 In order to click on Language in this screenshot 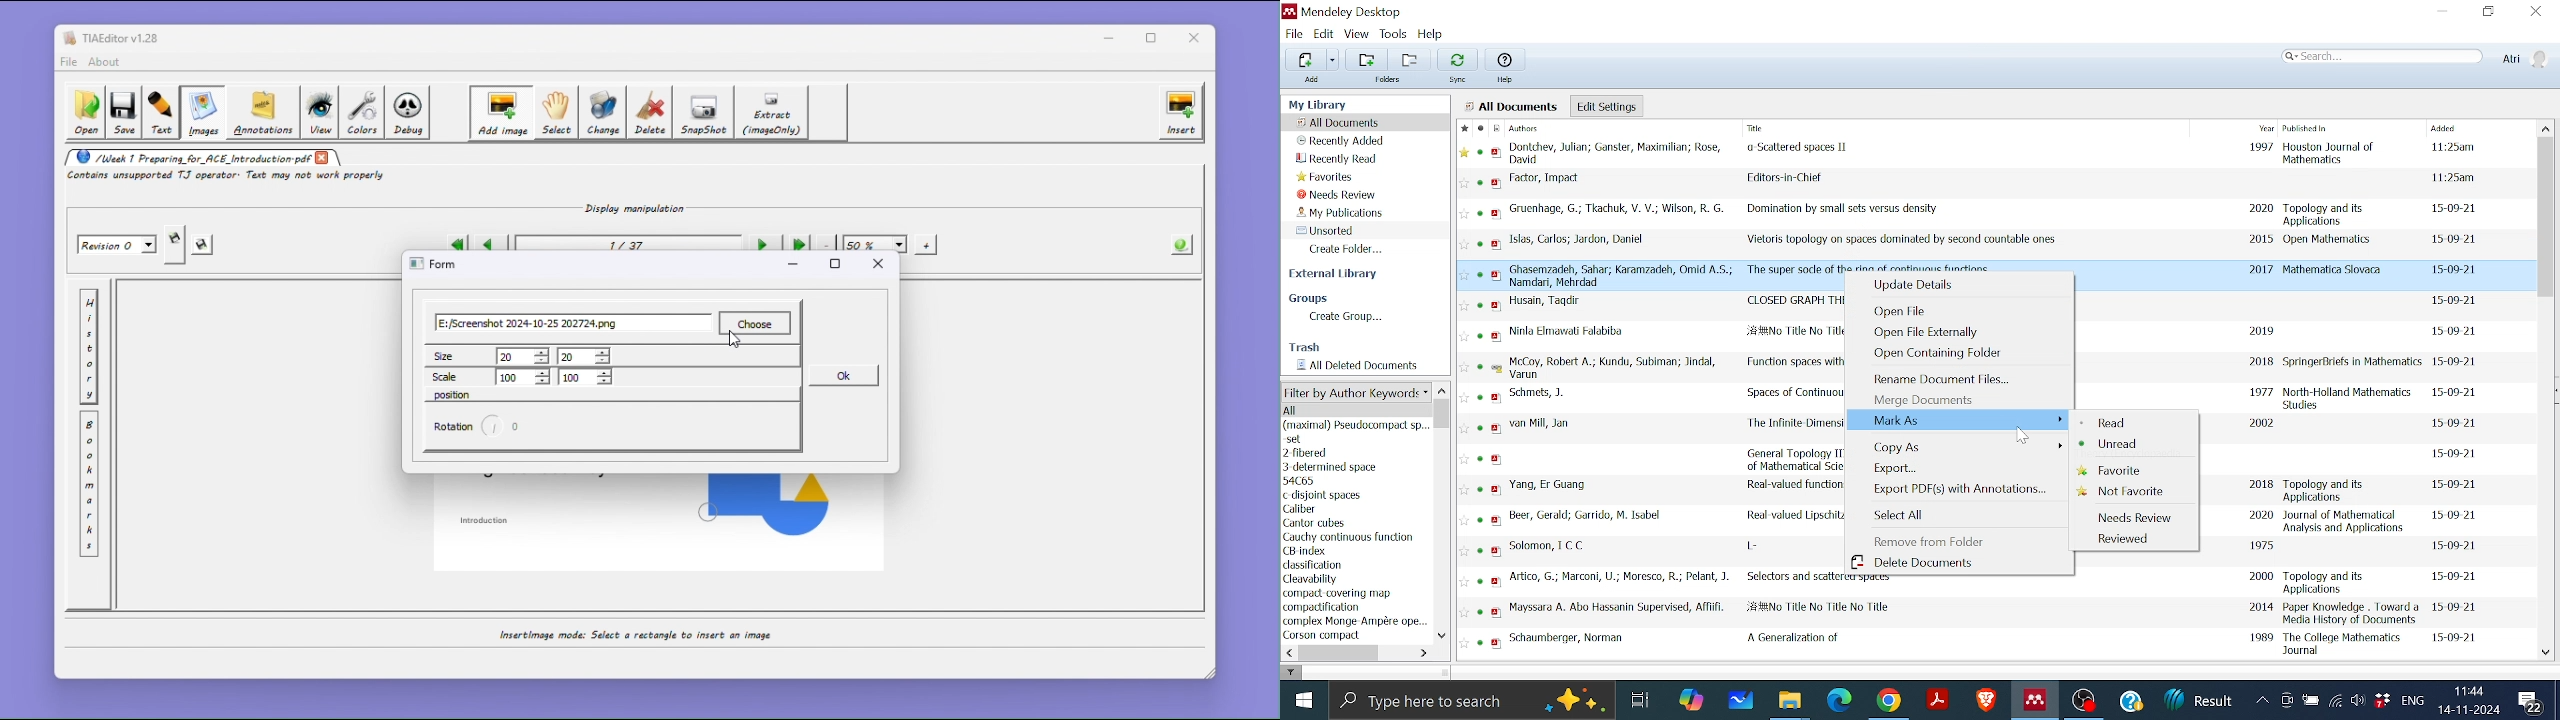, I will do `click(2414, 699)`.